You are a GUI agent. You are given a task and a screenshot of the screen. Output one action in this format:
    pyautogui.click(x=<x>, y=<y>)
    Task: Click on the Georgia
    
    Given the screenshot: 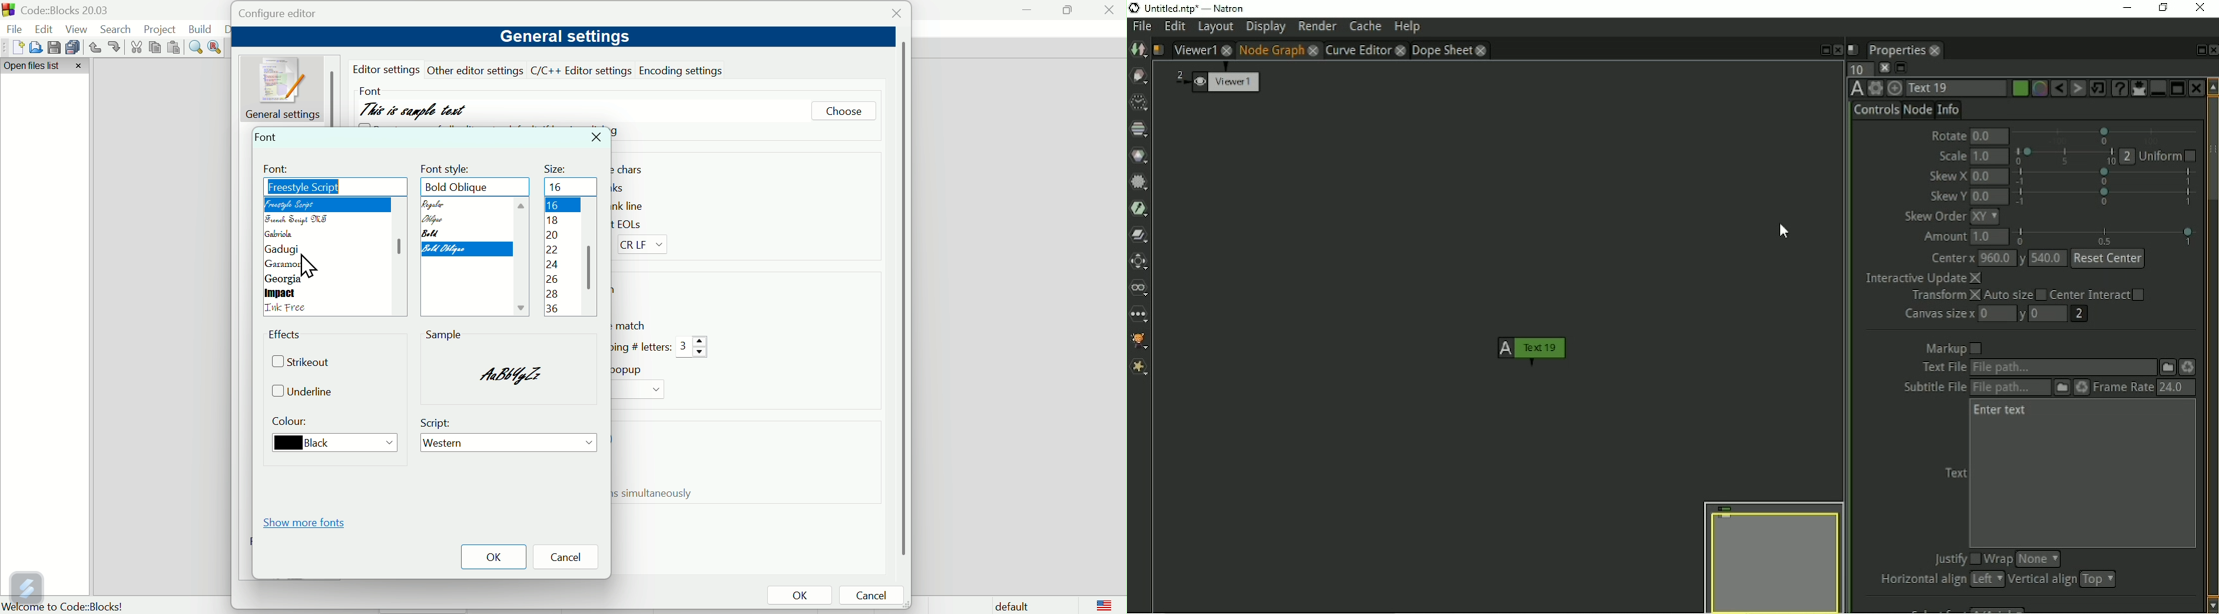 What is the action you would take?
    pyautogui.click(x=287, y=279)
    